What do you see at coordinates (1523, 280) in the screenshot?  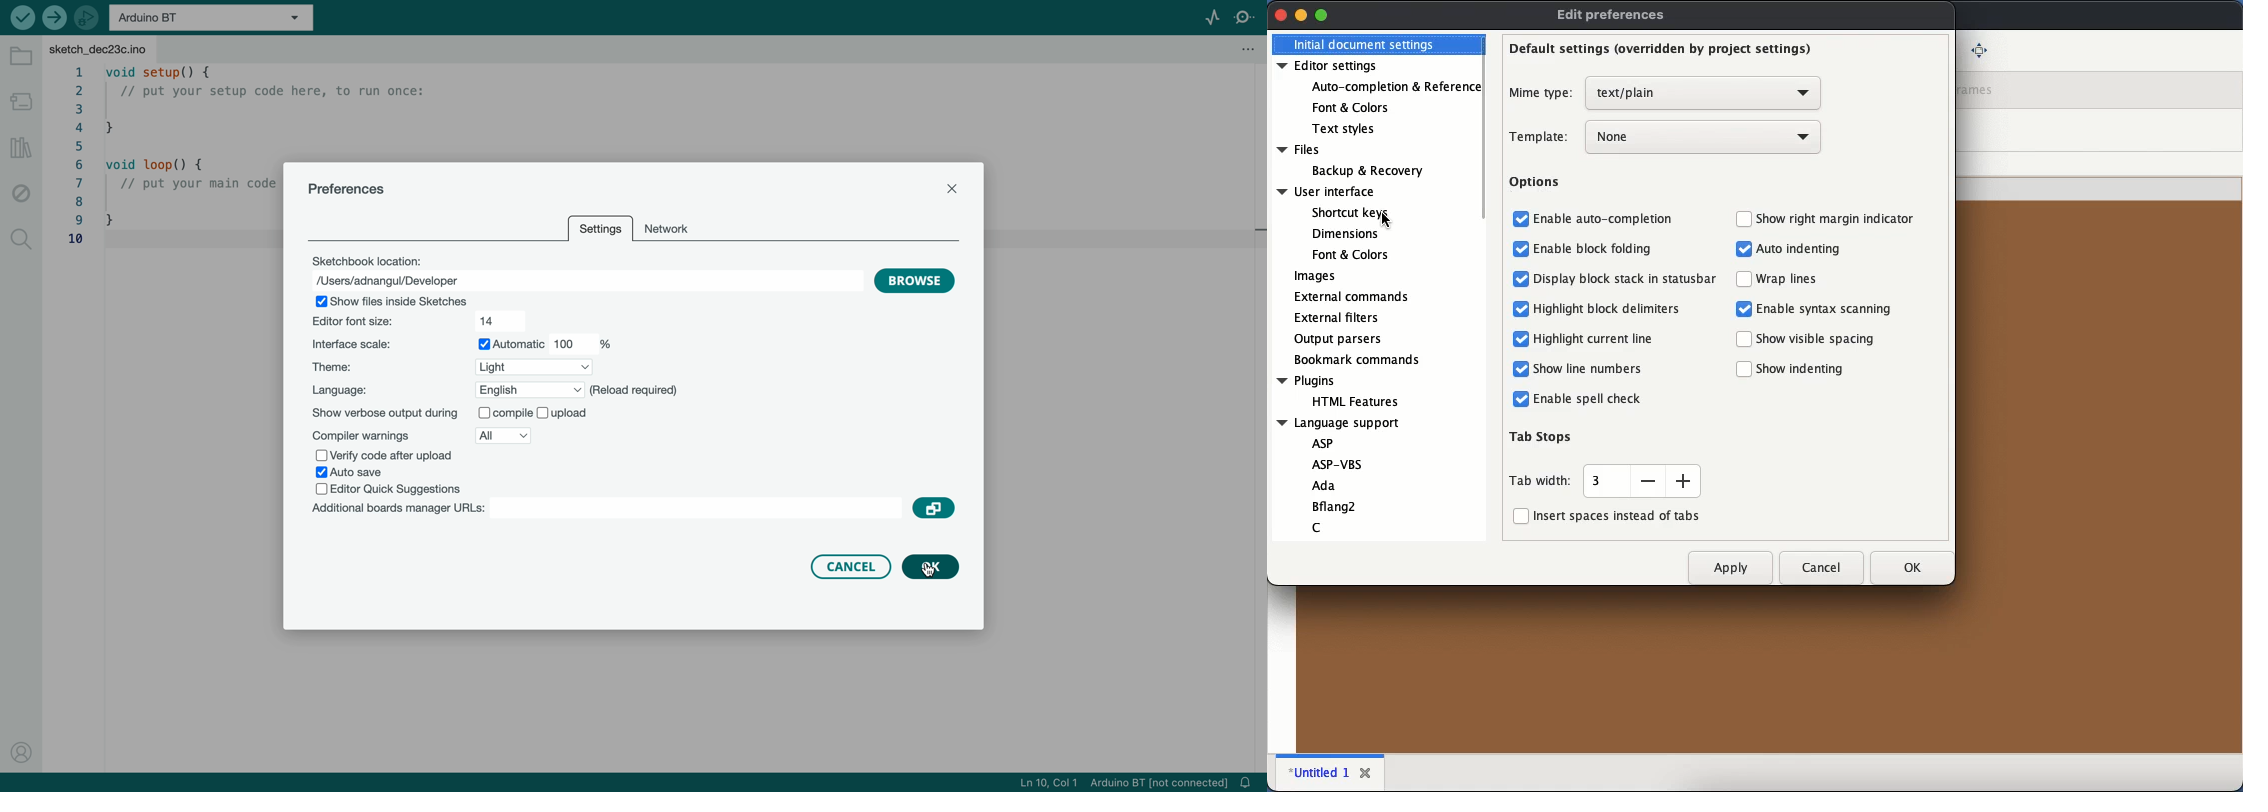 I see `checkbox enabled` at bounding box center [1523, 280].